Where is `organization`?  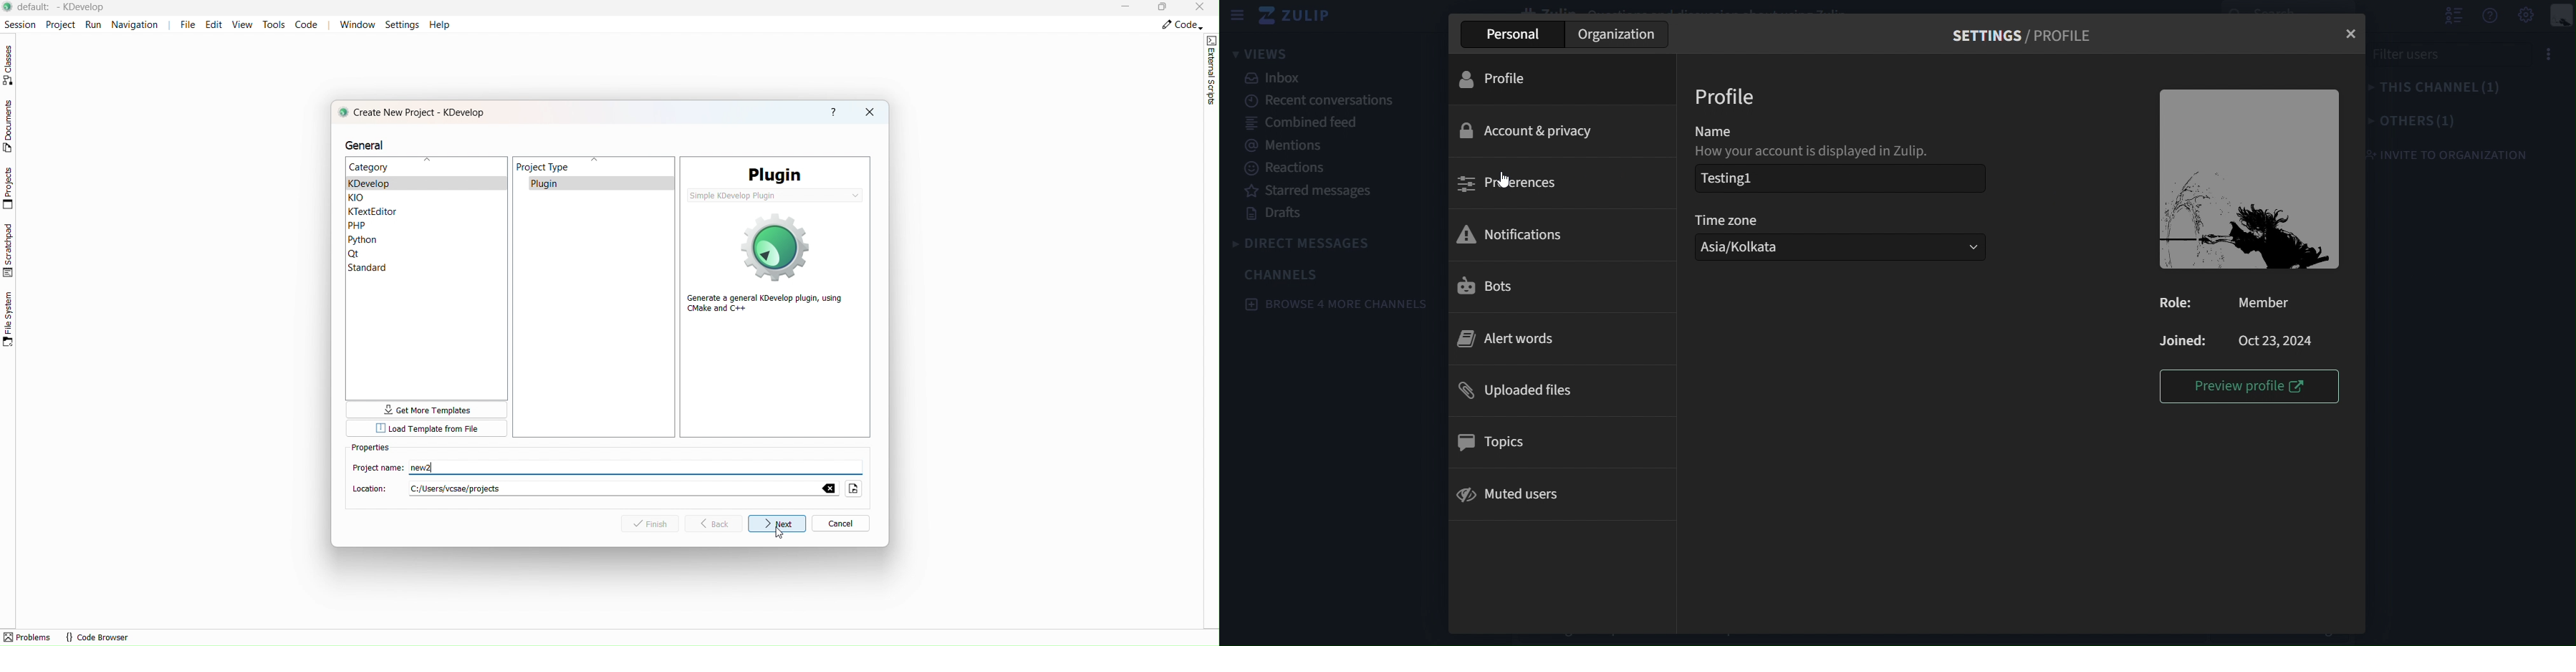 organization is located at coordinates (1616, 34).